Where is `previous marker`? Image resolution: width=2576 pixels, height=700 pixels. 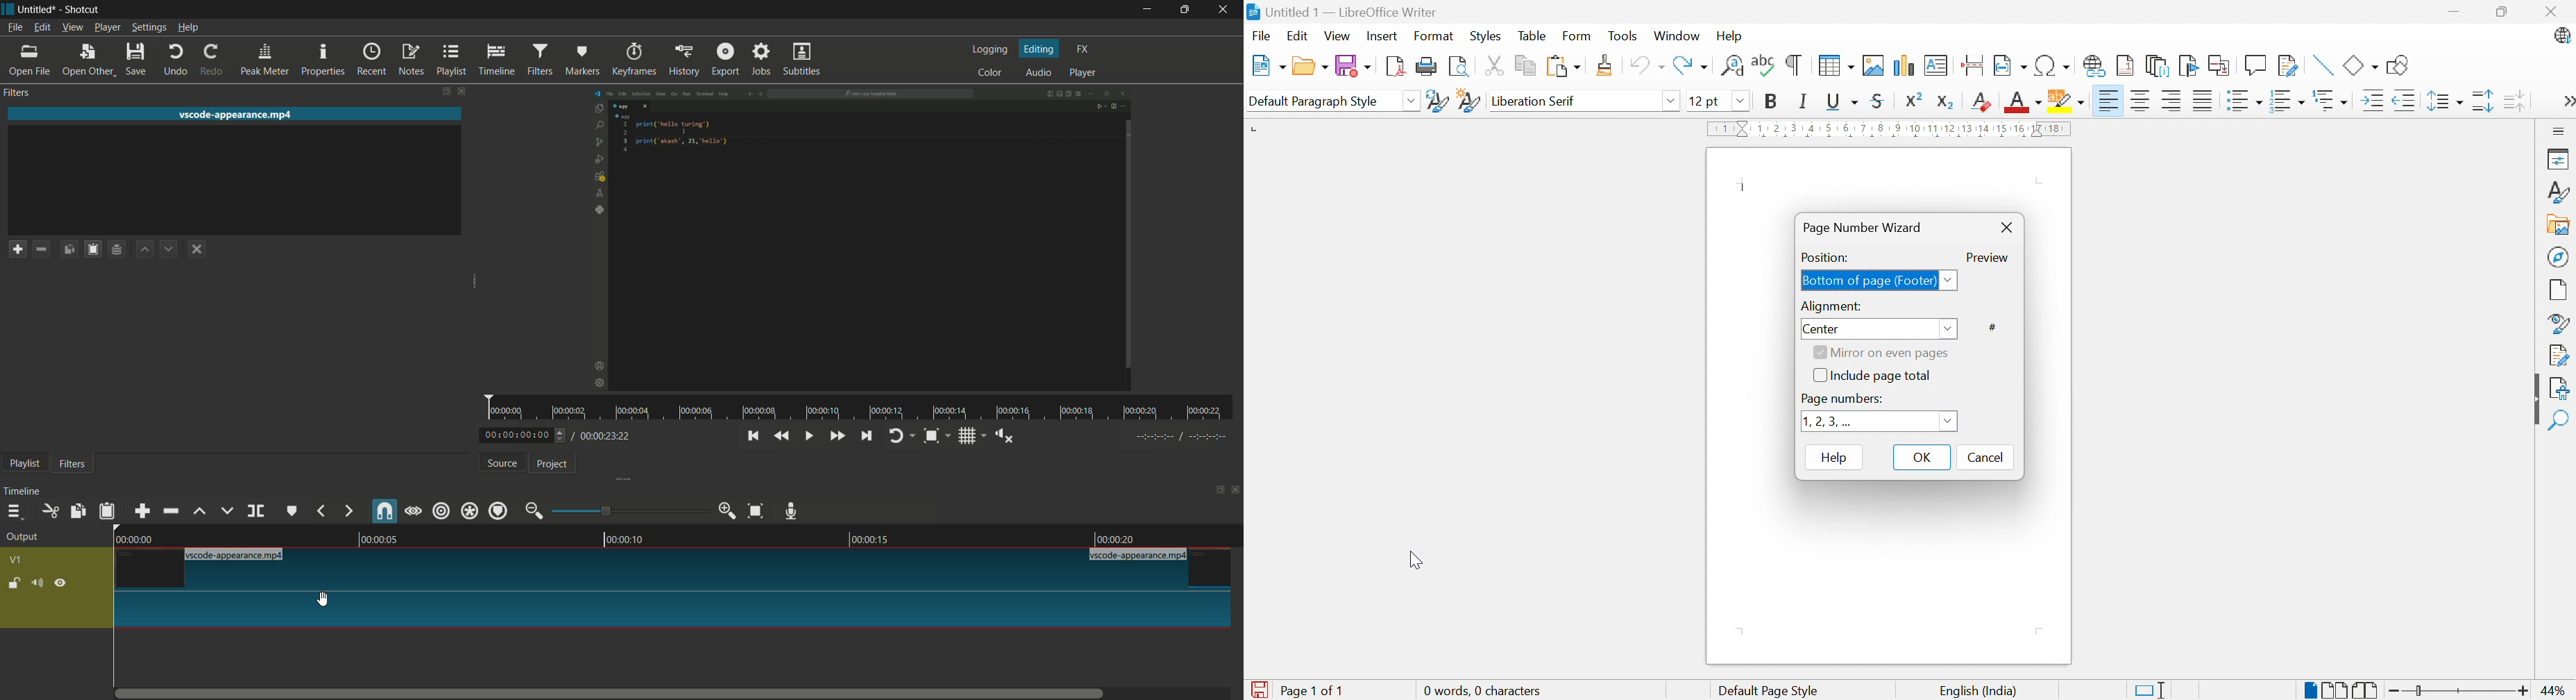 previous marker is located at coordinates (320, 511).